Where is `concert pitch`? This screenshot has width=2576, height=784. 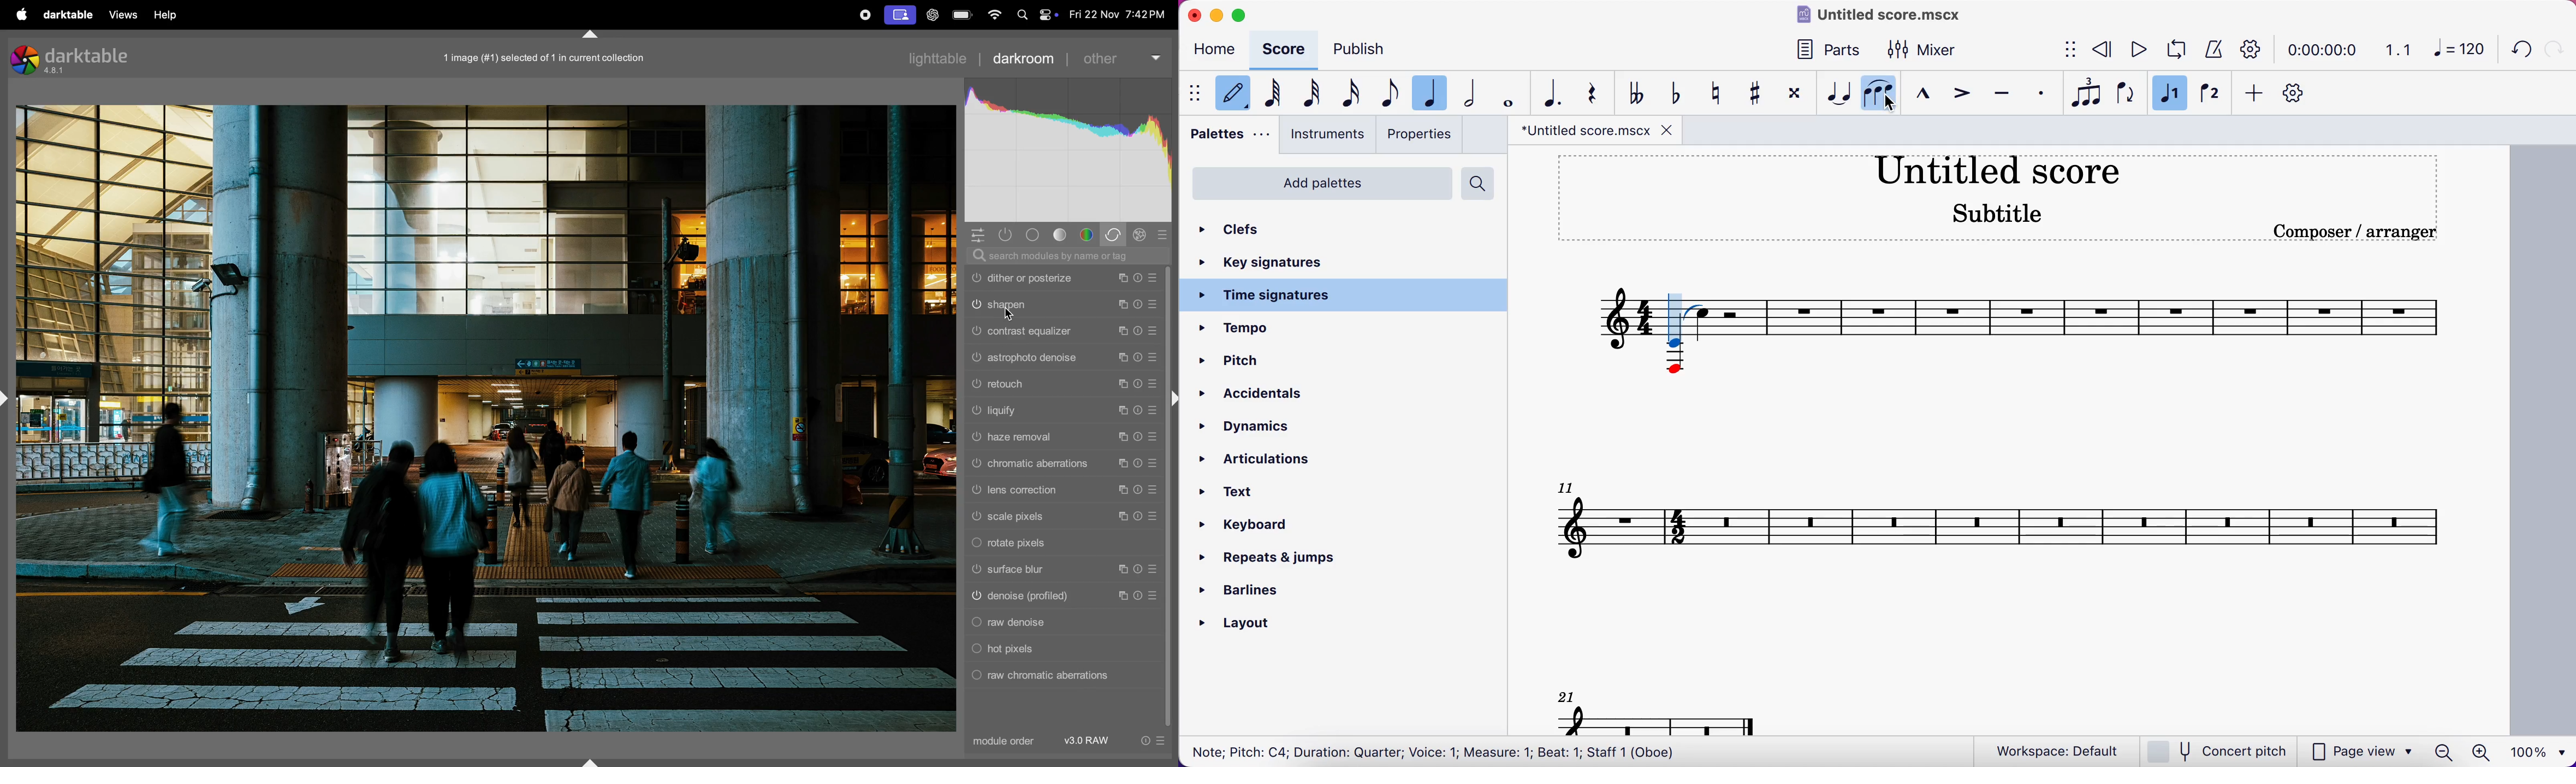 concert pitch is located at coordinates (2217, 751).